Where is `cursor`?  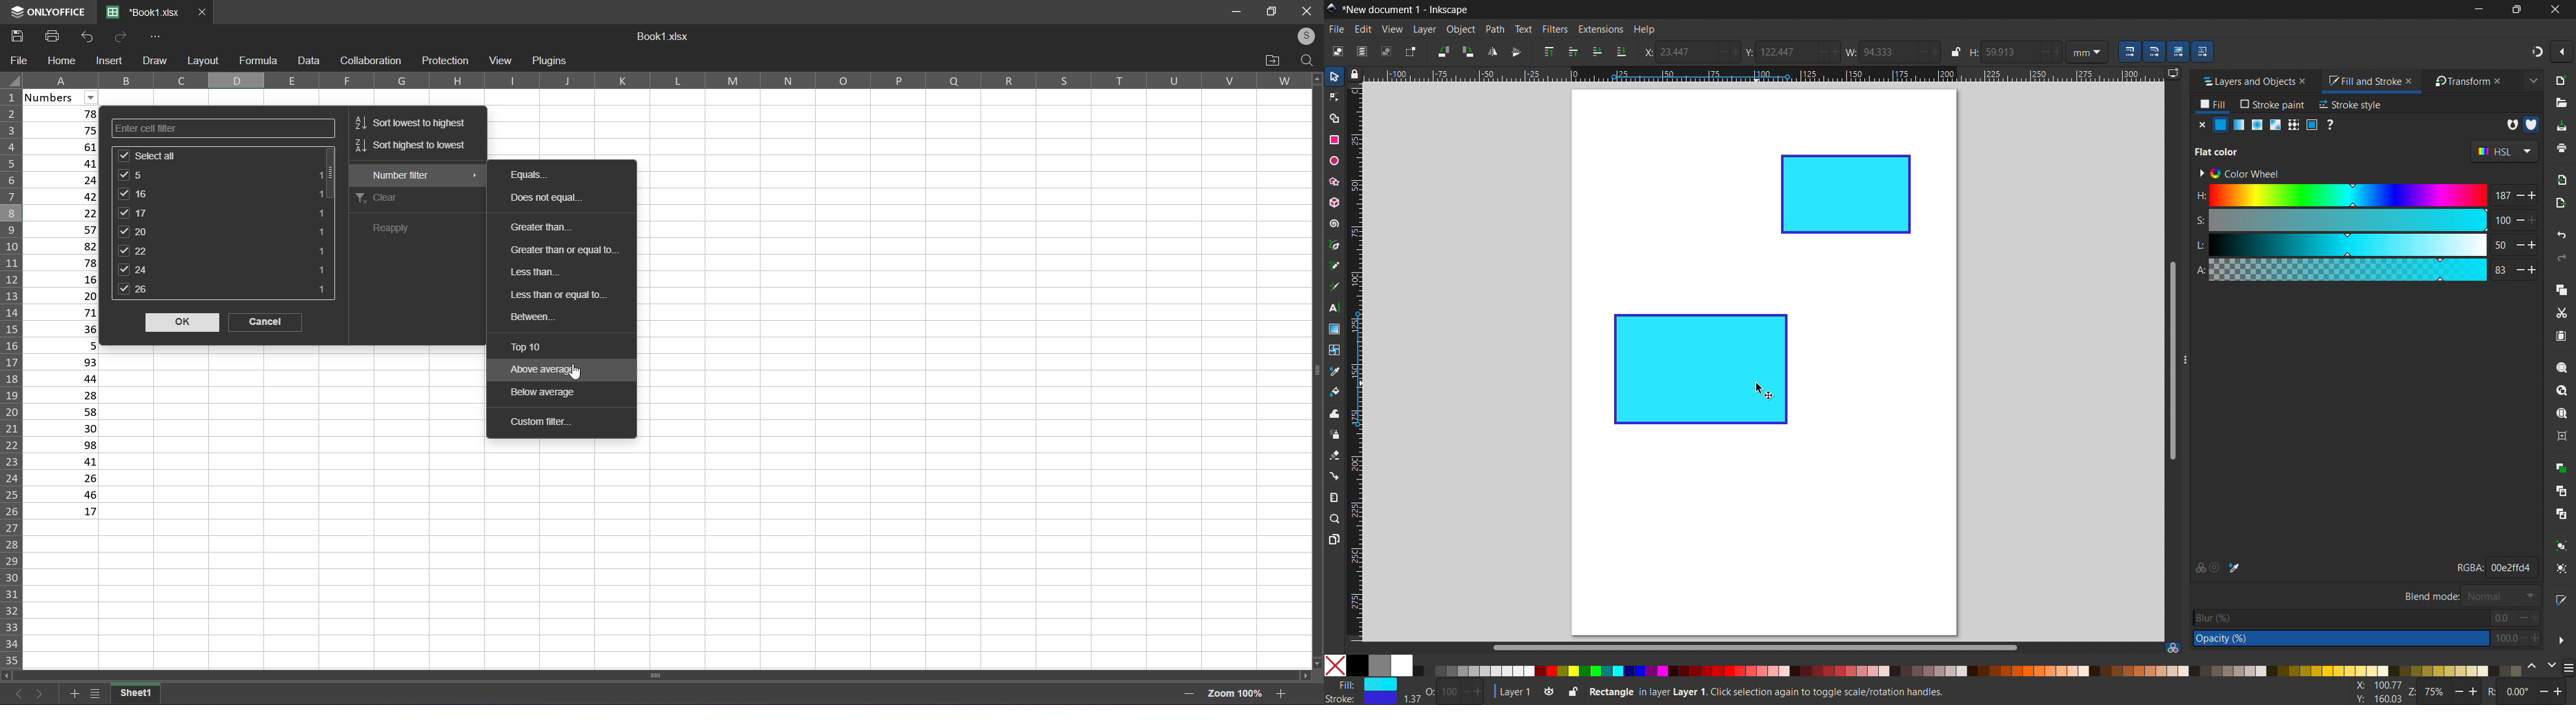 cursor is located at coordinates (1764, 391).